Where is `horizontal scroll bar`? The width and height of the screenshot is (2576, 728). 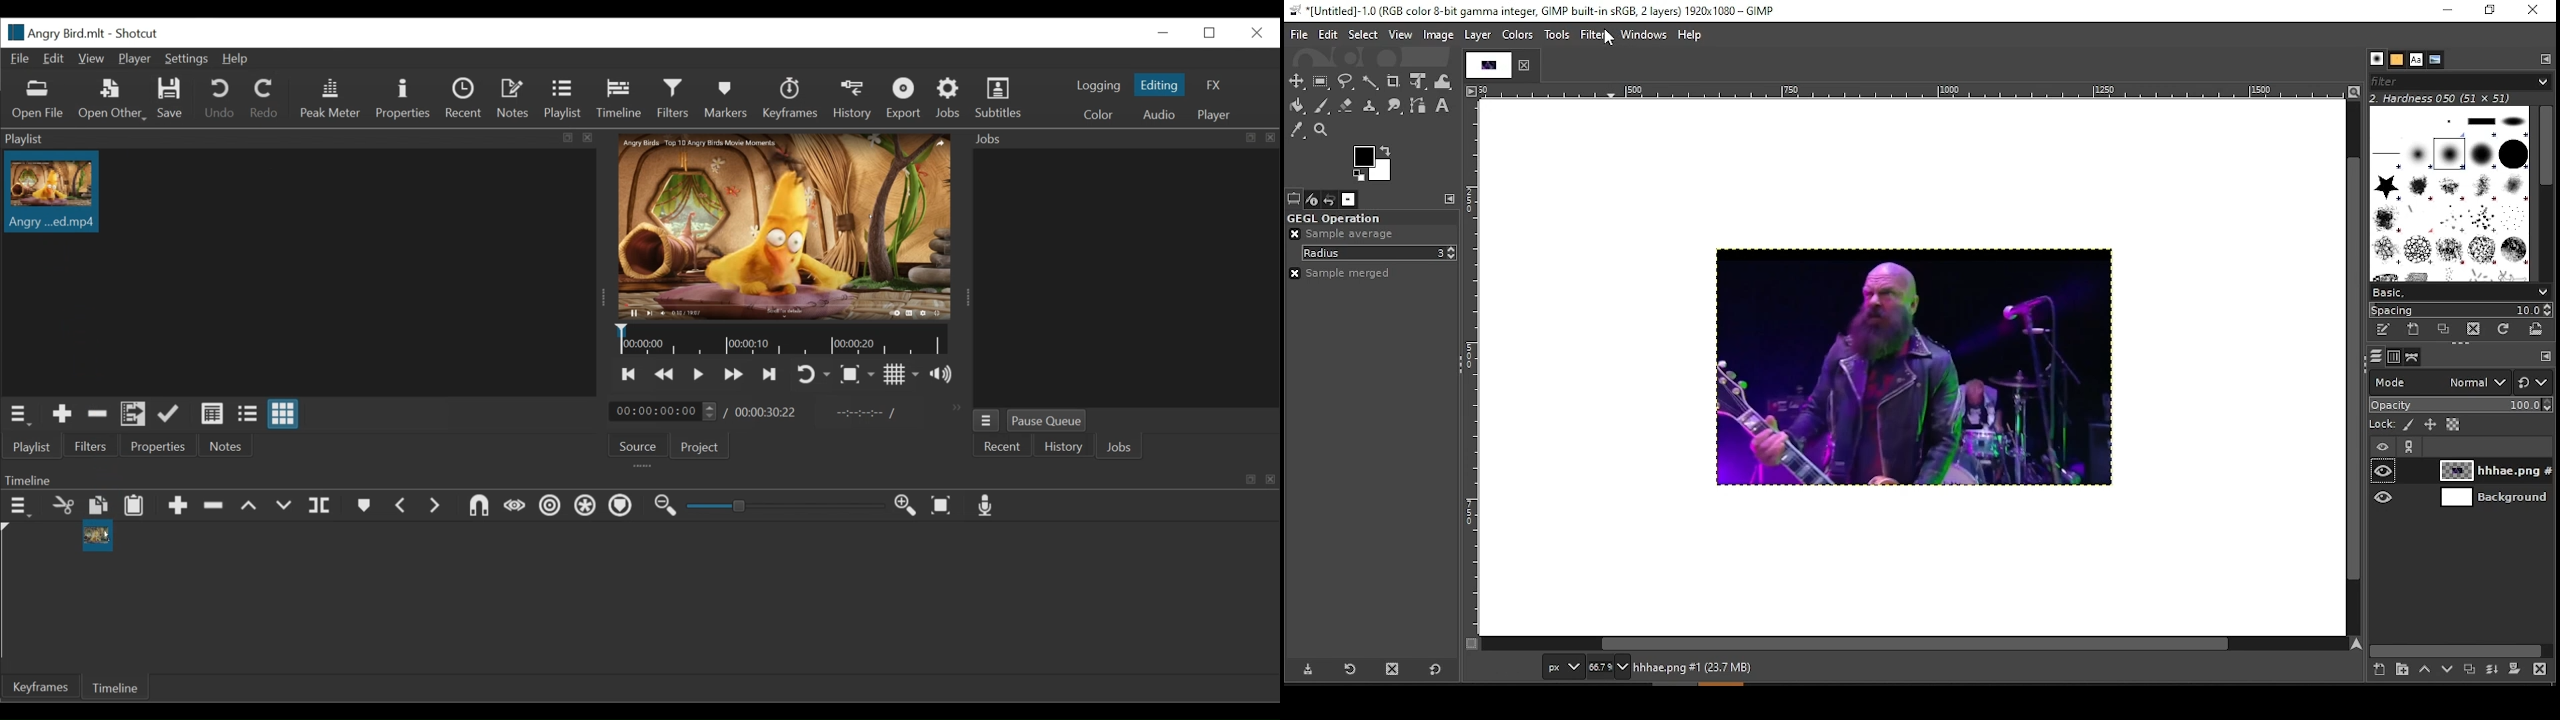
horizontal scroll bar is located at coordinates (1914, 645).